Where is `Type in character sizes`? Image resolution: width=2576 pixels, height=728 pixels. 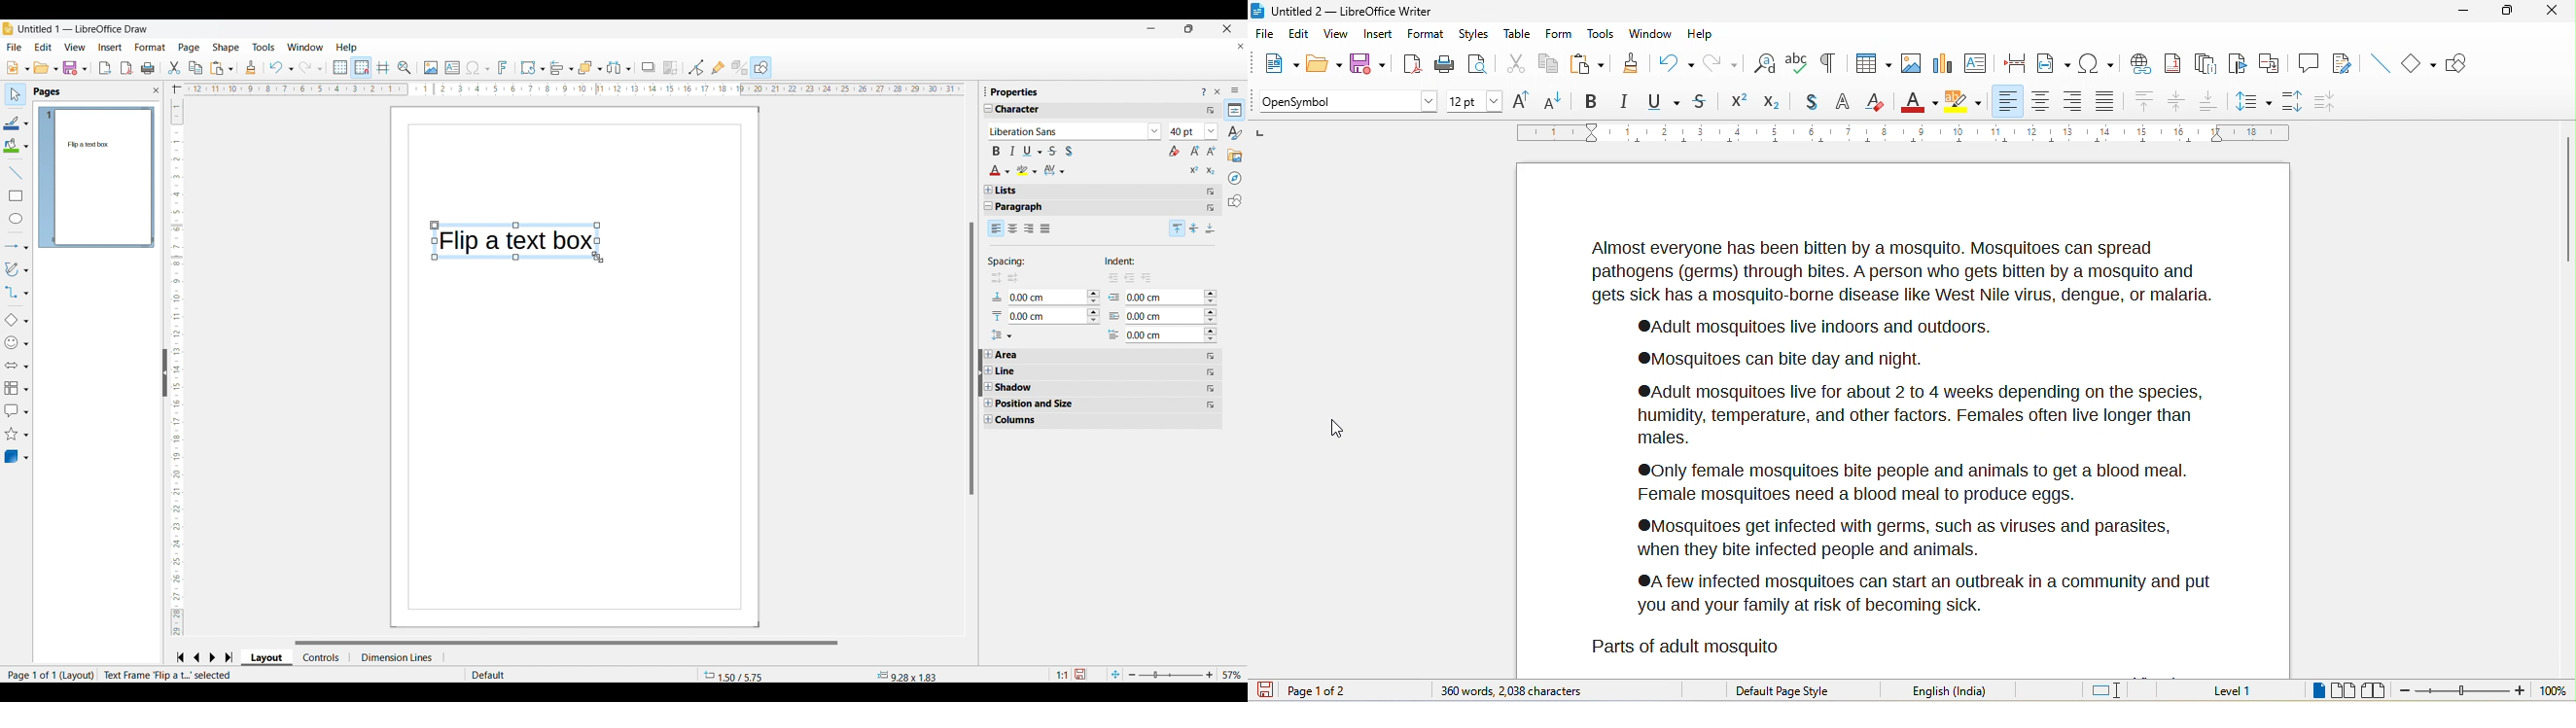
Type in character sizes is located at coordinates (1186, 133).